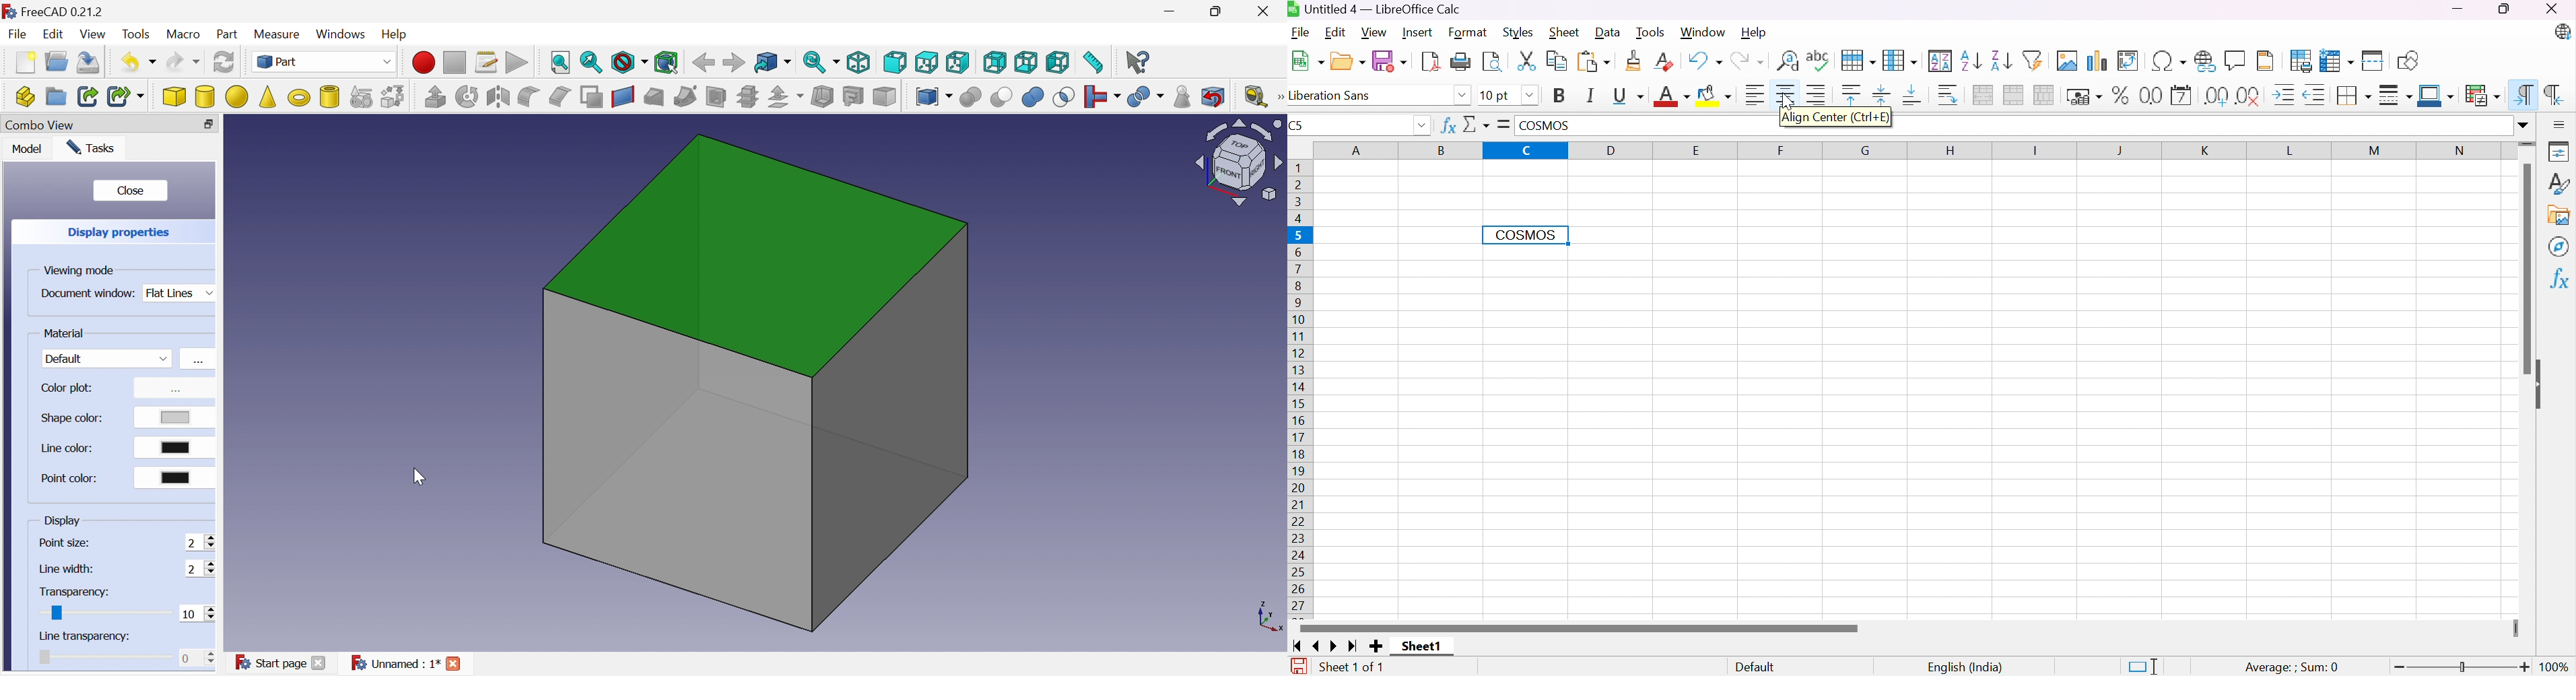 The height and width of the screenshot is (700, 2576). What do you see at coordinates (435, 97) in the screenshot?
I see `Extrude` at bounding box center [435, 97].